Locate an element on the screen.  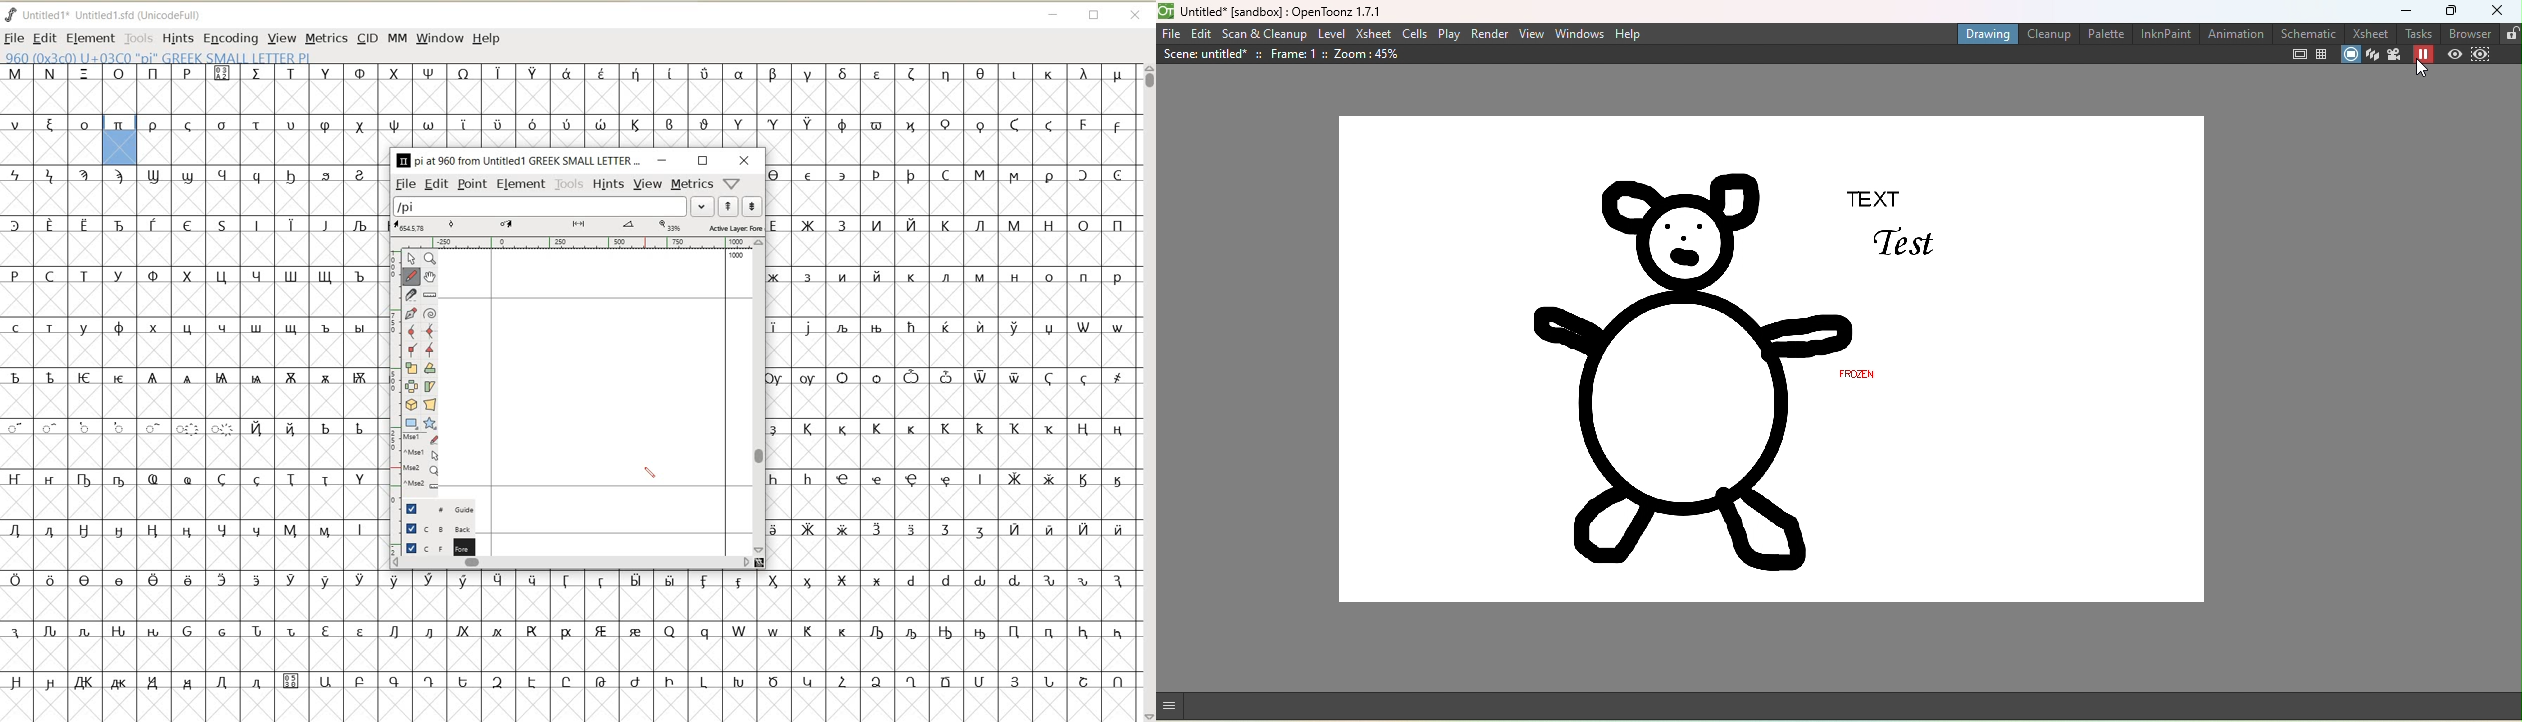
Maximize is located at coordinates (2453, 10).